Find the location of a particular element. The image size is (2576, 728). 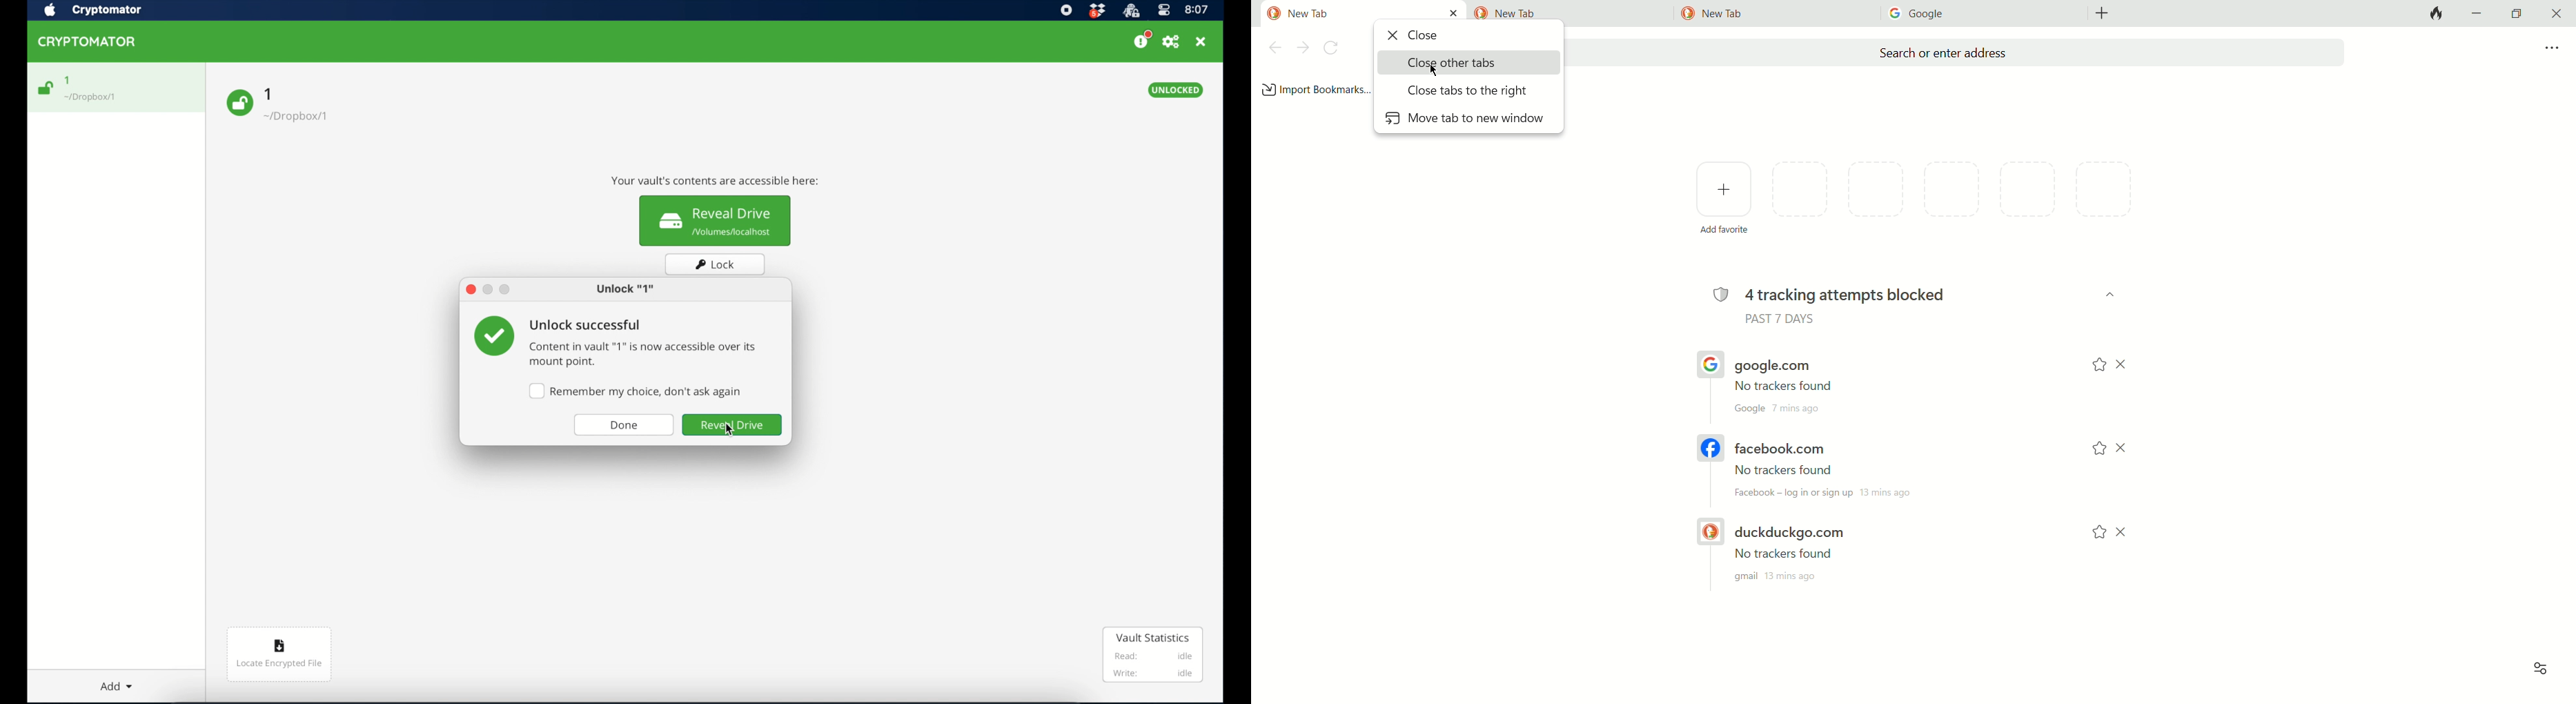

more options is located at coordinates (2553, 49).